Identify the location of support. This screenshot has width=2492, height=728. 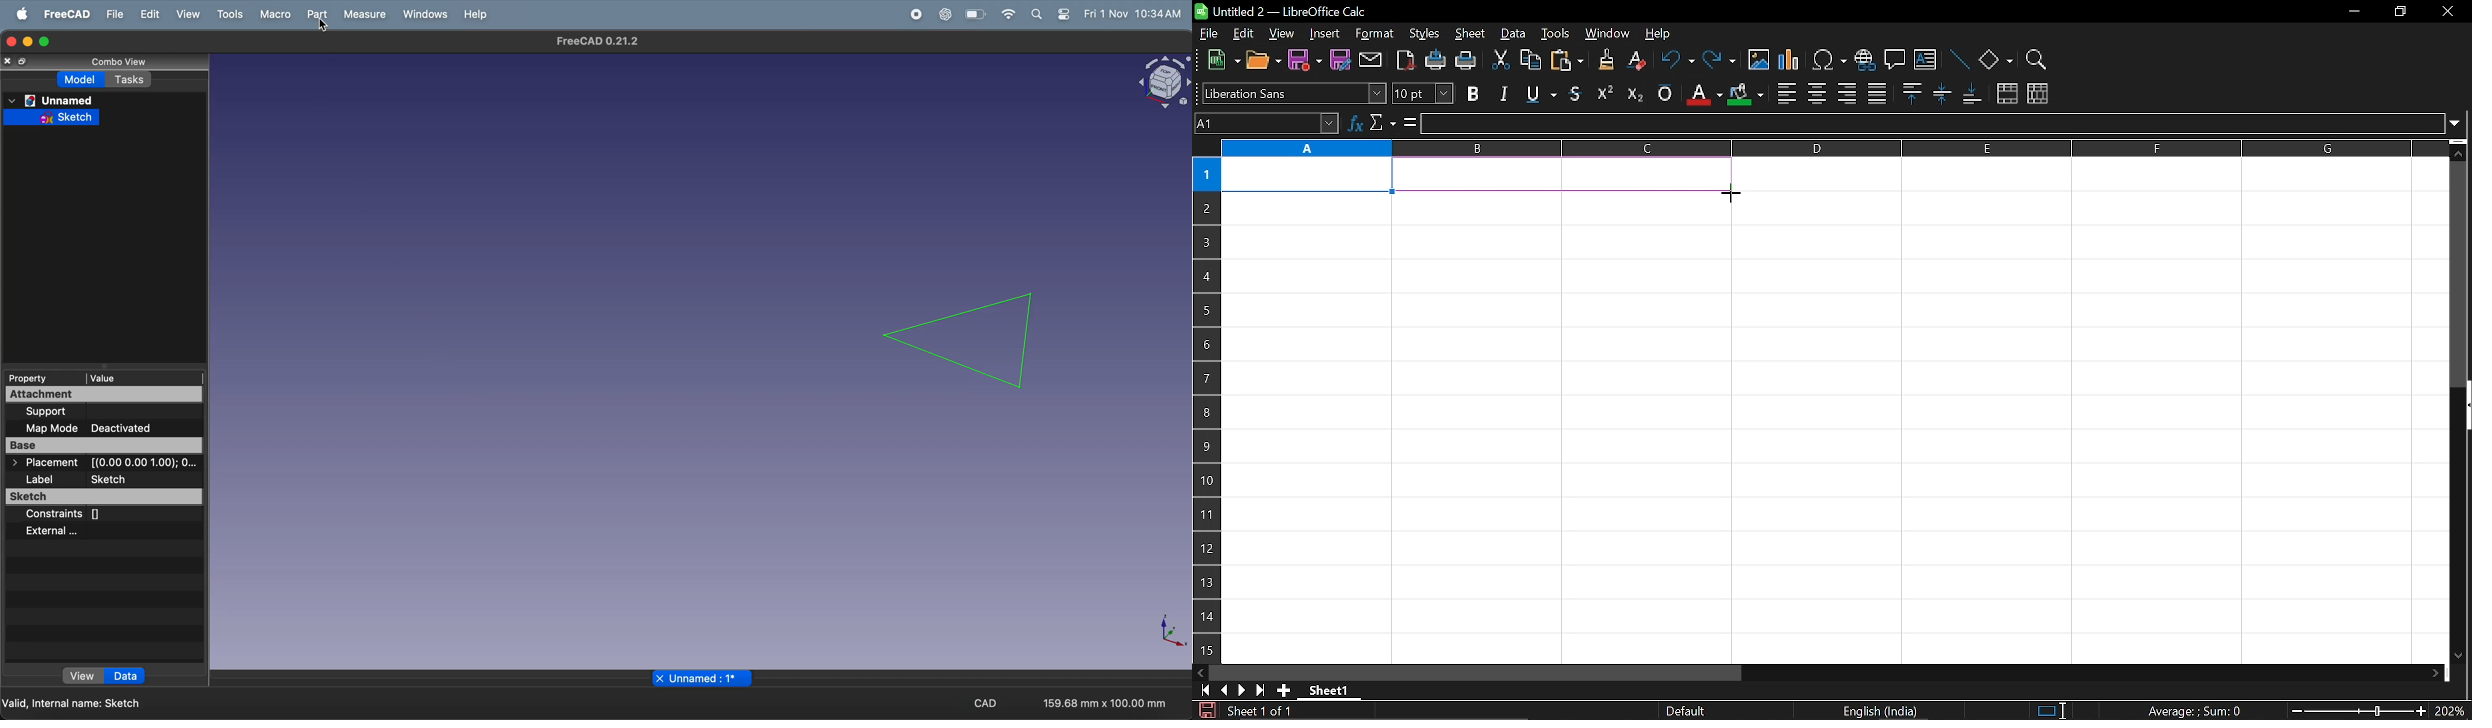
(84, 412).